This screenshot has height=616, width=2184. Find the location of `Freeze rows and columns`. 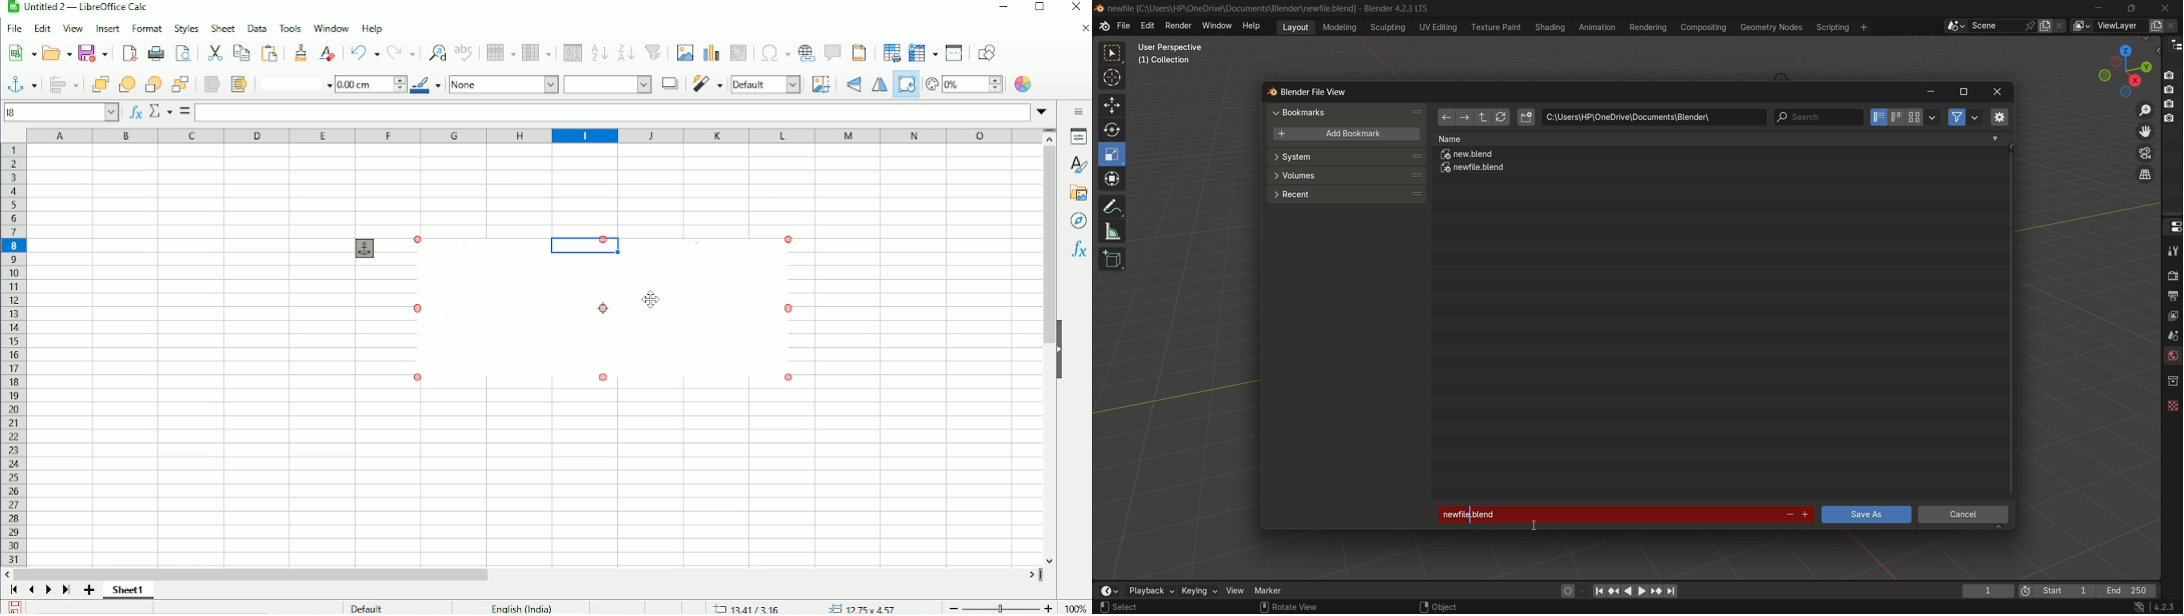

Freeze rows and columns is located at coordinates (923, 53).